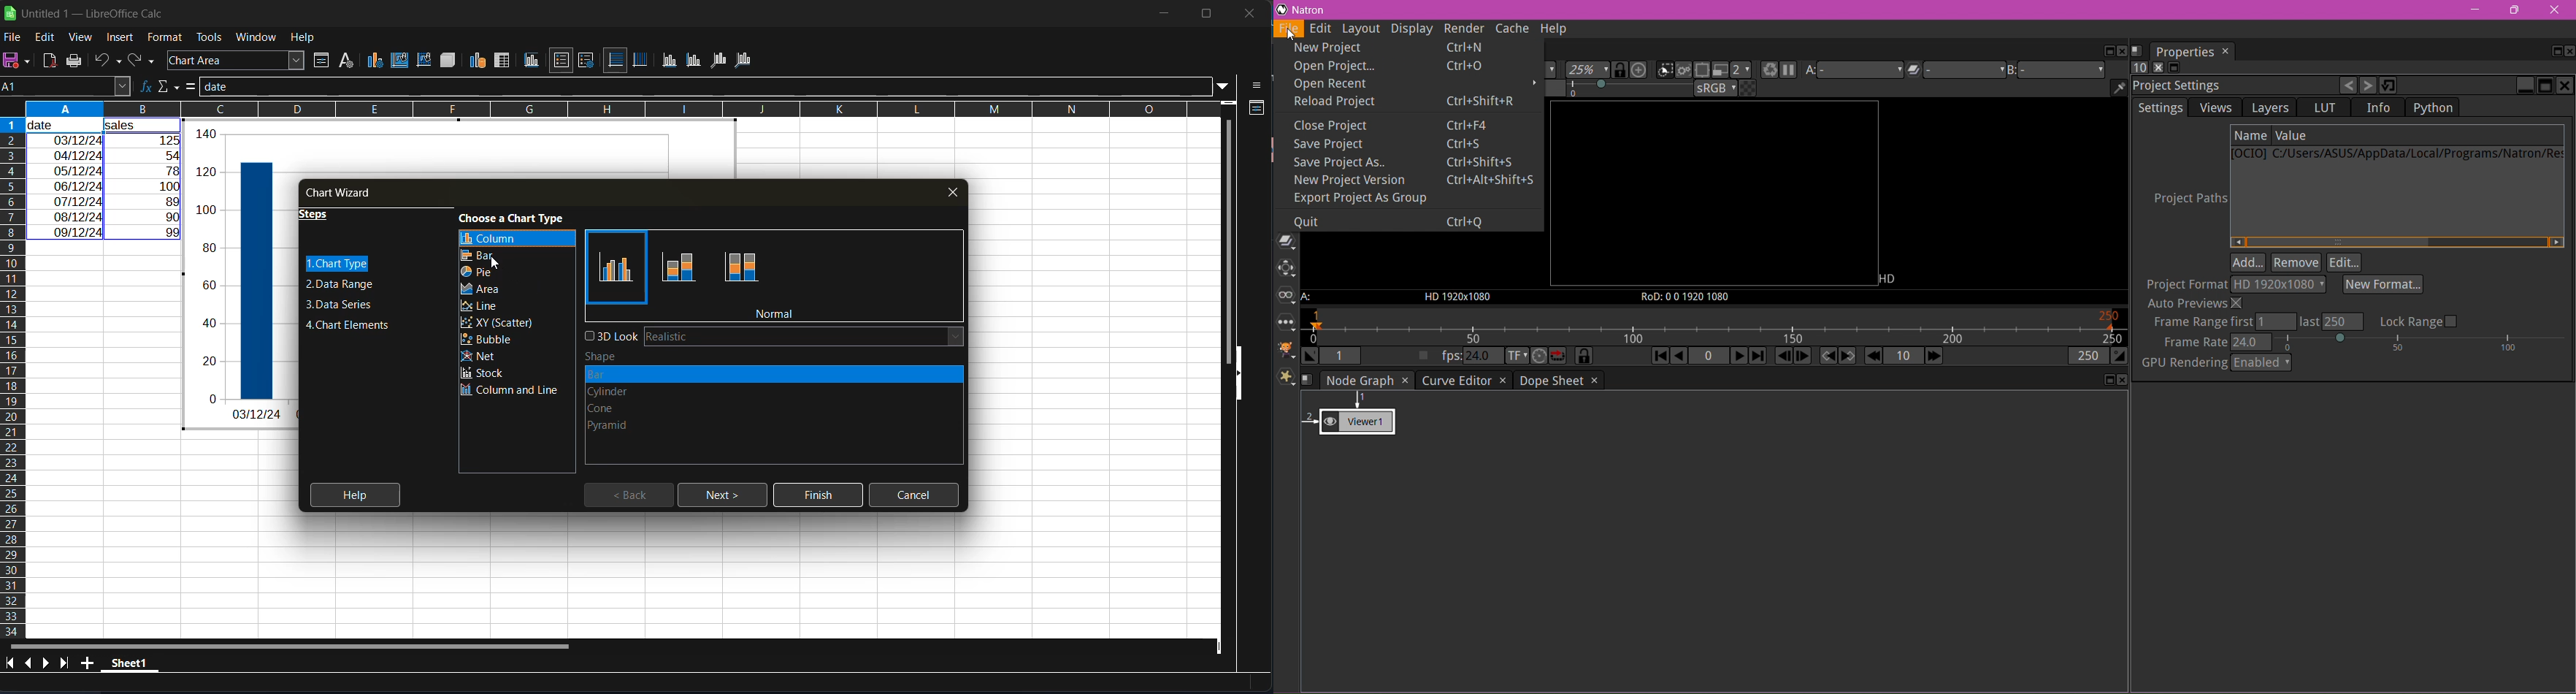 The width and height of the screenshot is (2576, 700). What do you see at coordinates (67, 664) in the screenshot?
I see `scroll to last sheet` at bounding box center [67, 664].